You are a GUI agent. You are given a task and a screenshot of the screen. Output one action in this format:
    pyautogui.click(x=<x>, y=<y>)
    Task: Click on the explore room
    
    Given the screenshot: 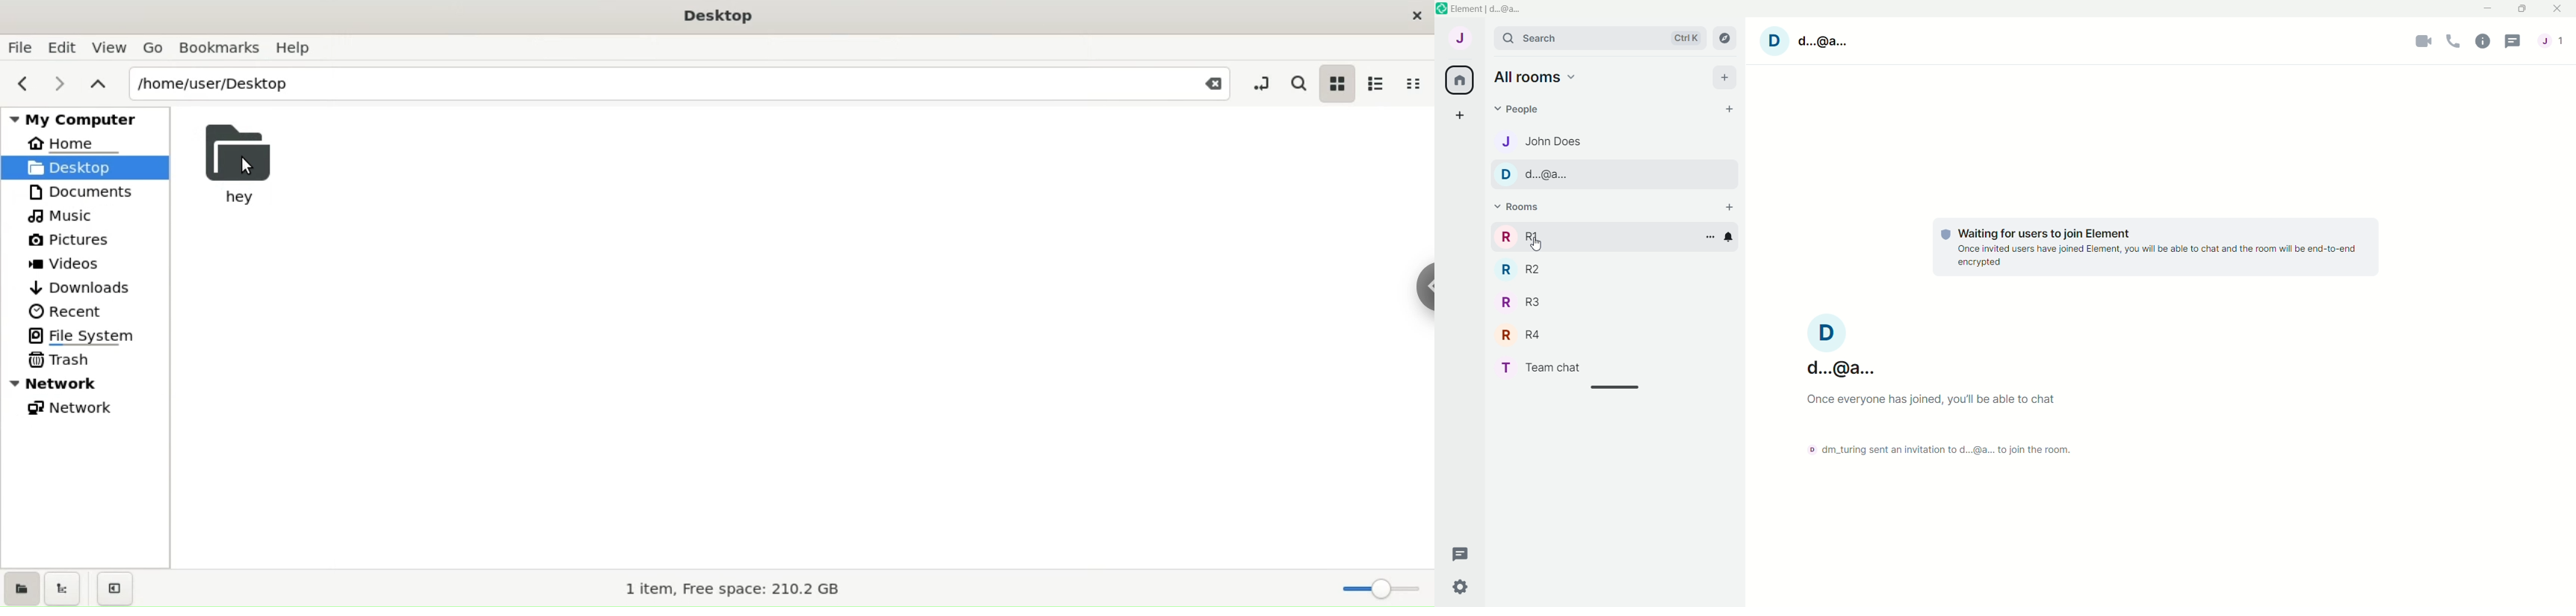 What is the action you would take?
    pyautogui.click(x=1726, y=39)
    